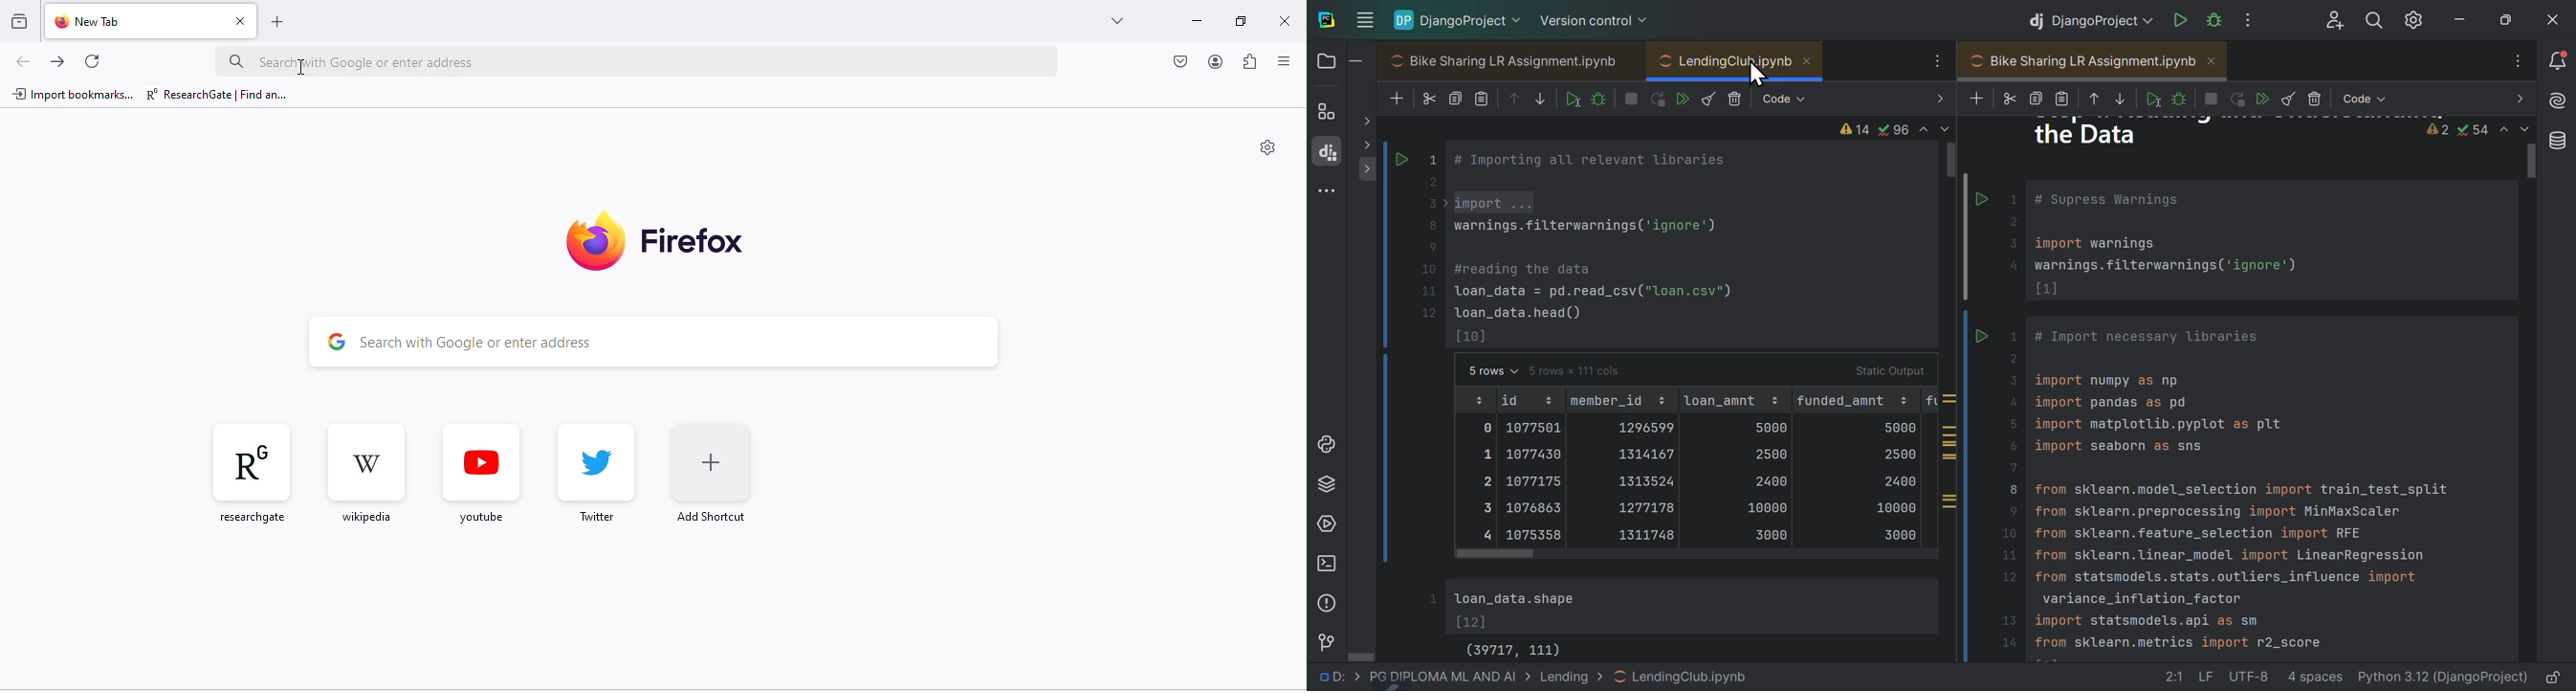 The height and width of the screenshot is (700, 2576). Describe the element at coordinates (1326, 641) in the screenshot. I see `Version control` at that location.